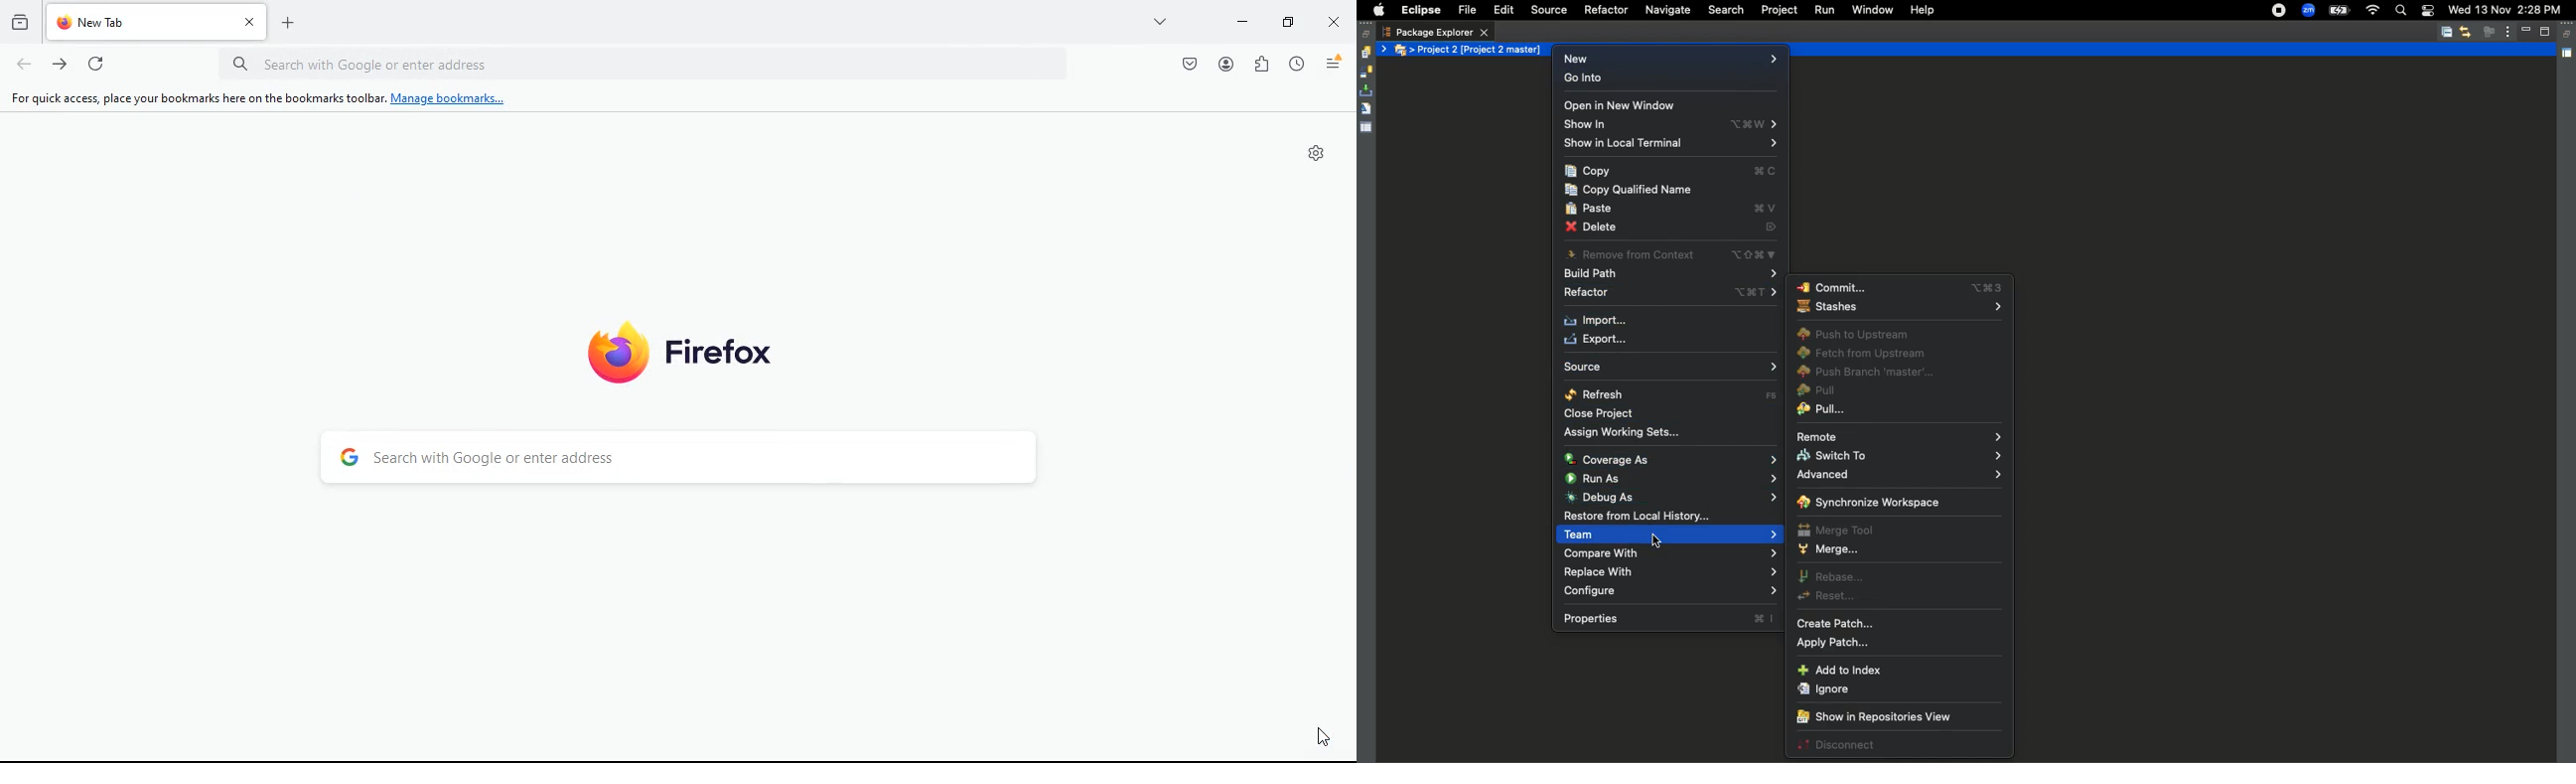  I want to click on refresh, so click(97, 64).